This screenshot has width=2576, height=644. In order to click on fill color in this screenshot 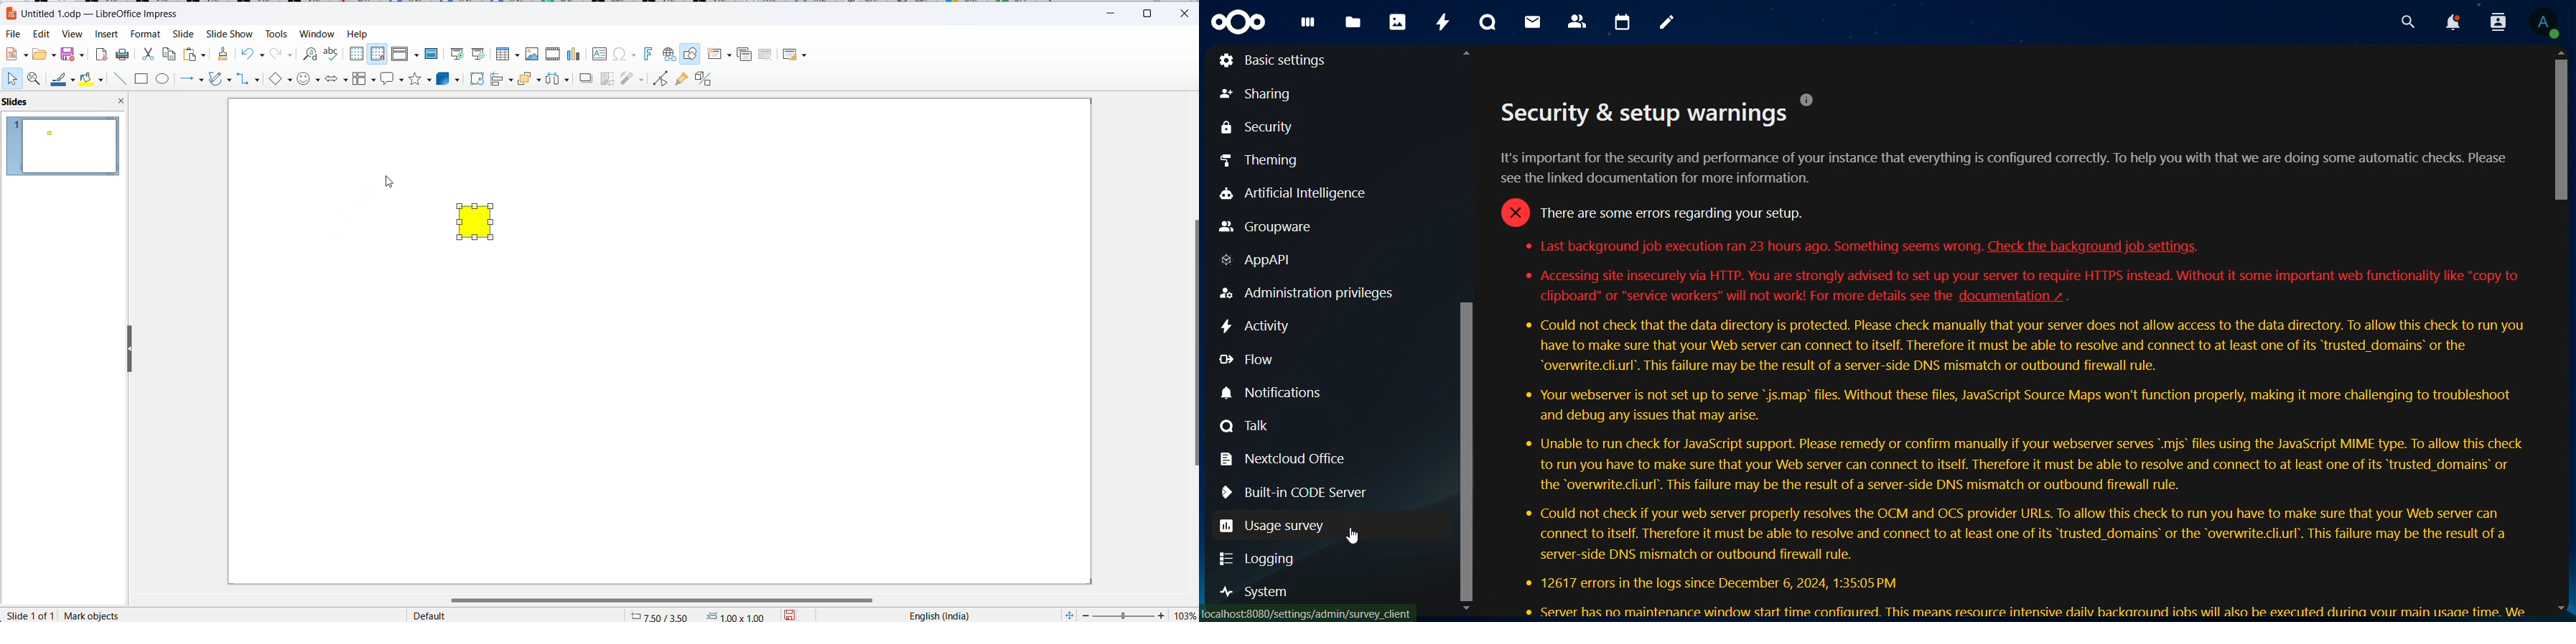, I will do `click(88, 79)`.